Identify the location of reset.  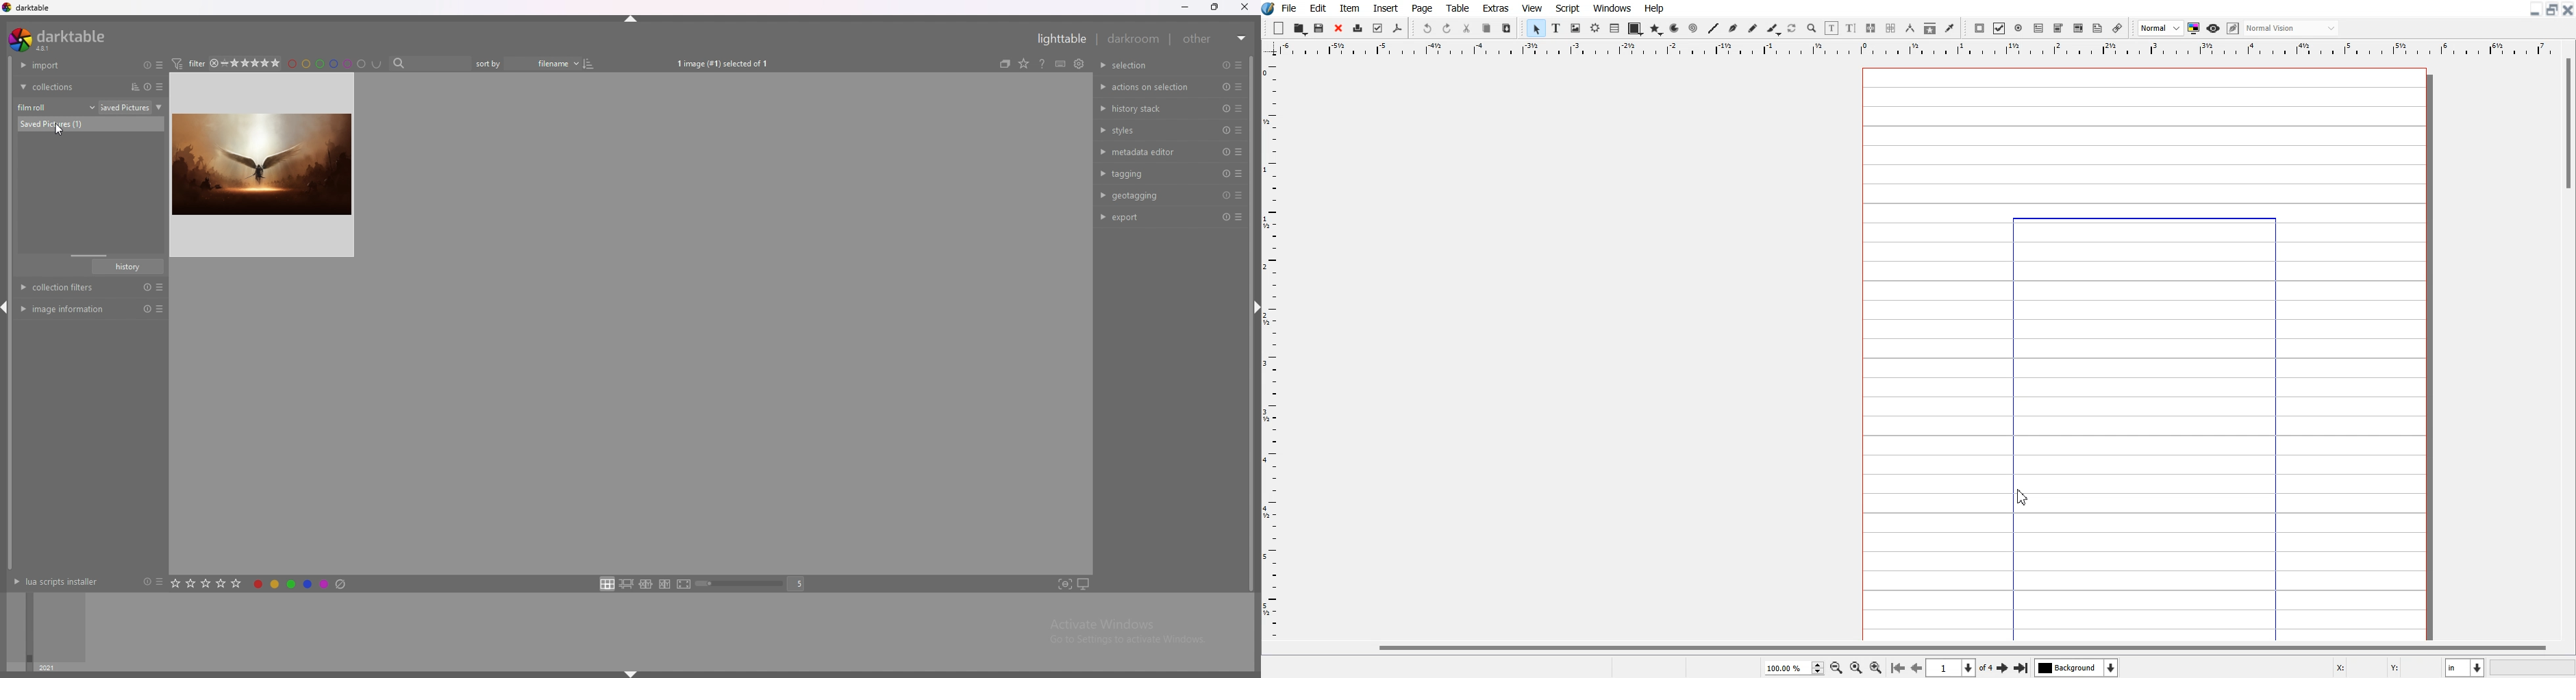
(1225, 217).